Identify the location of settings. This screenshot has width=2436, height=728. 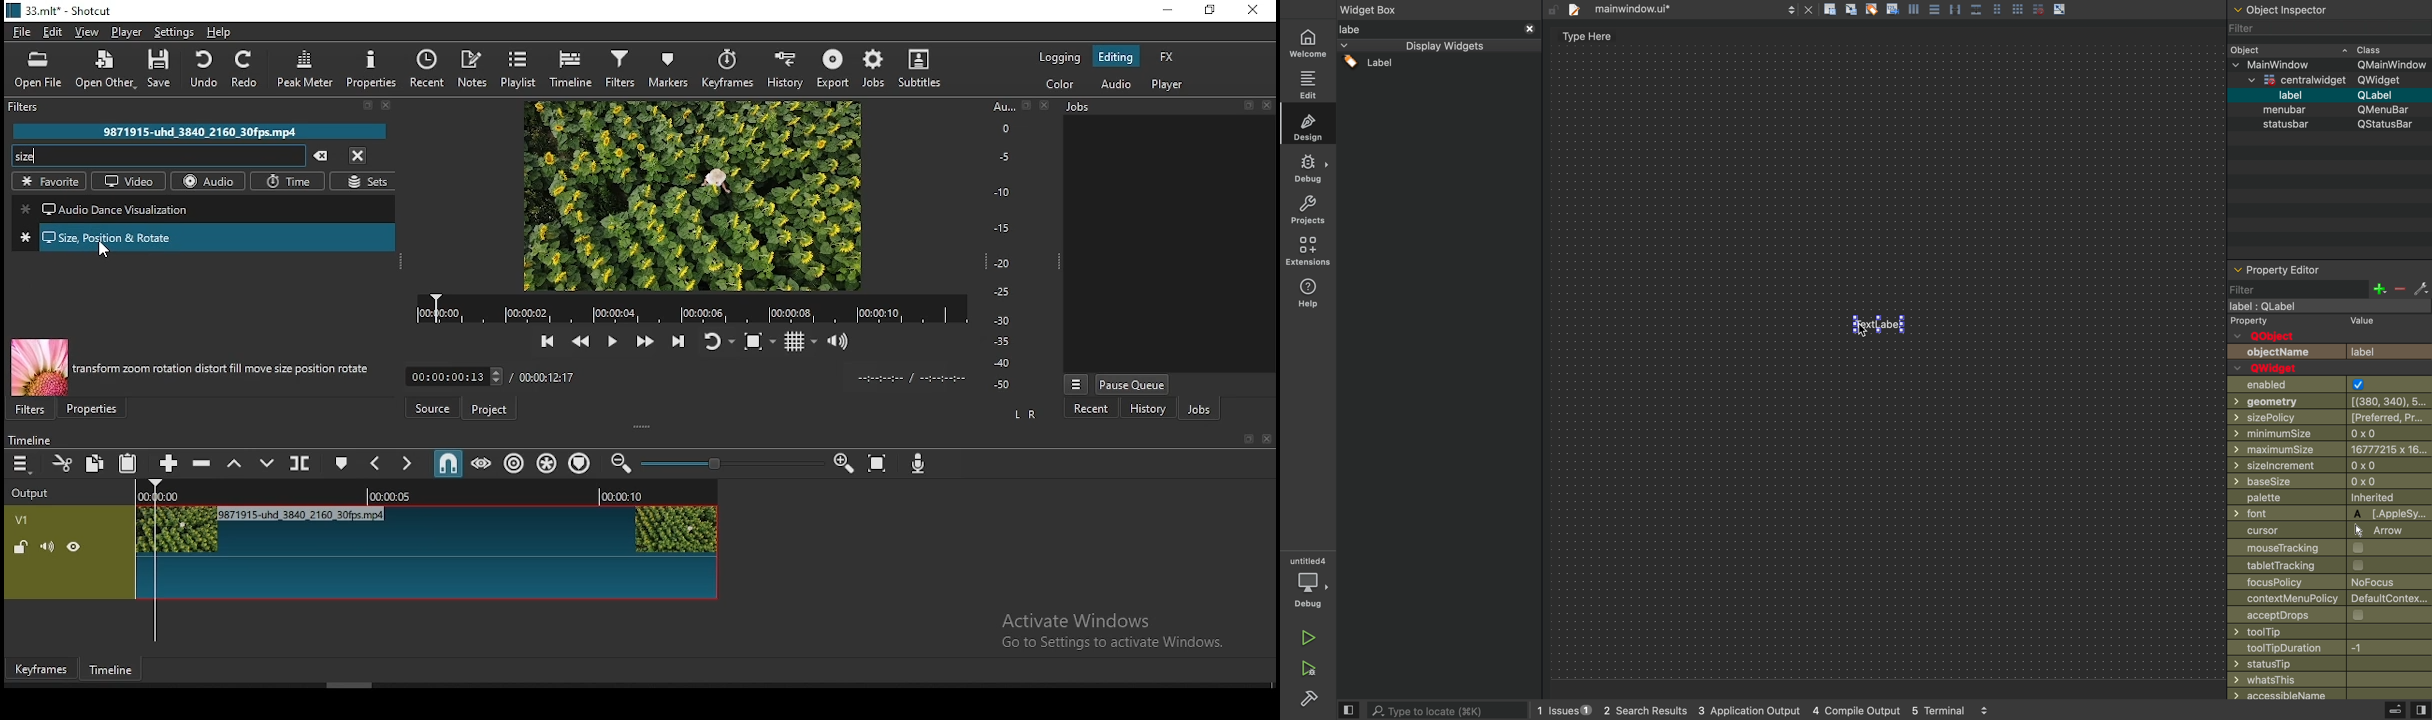
(174, 30).